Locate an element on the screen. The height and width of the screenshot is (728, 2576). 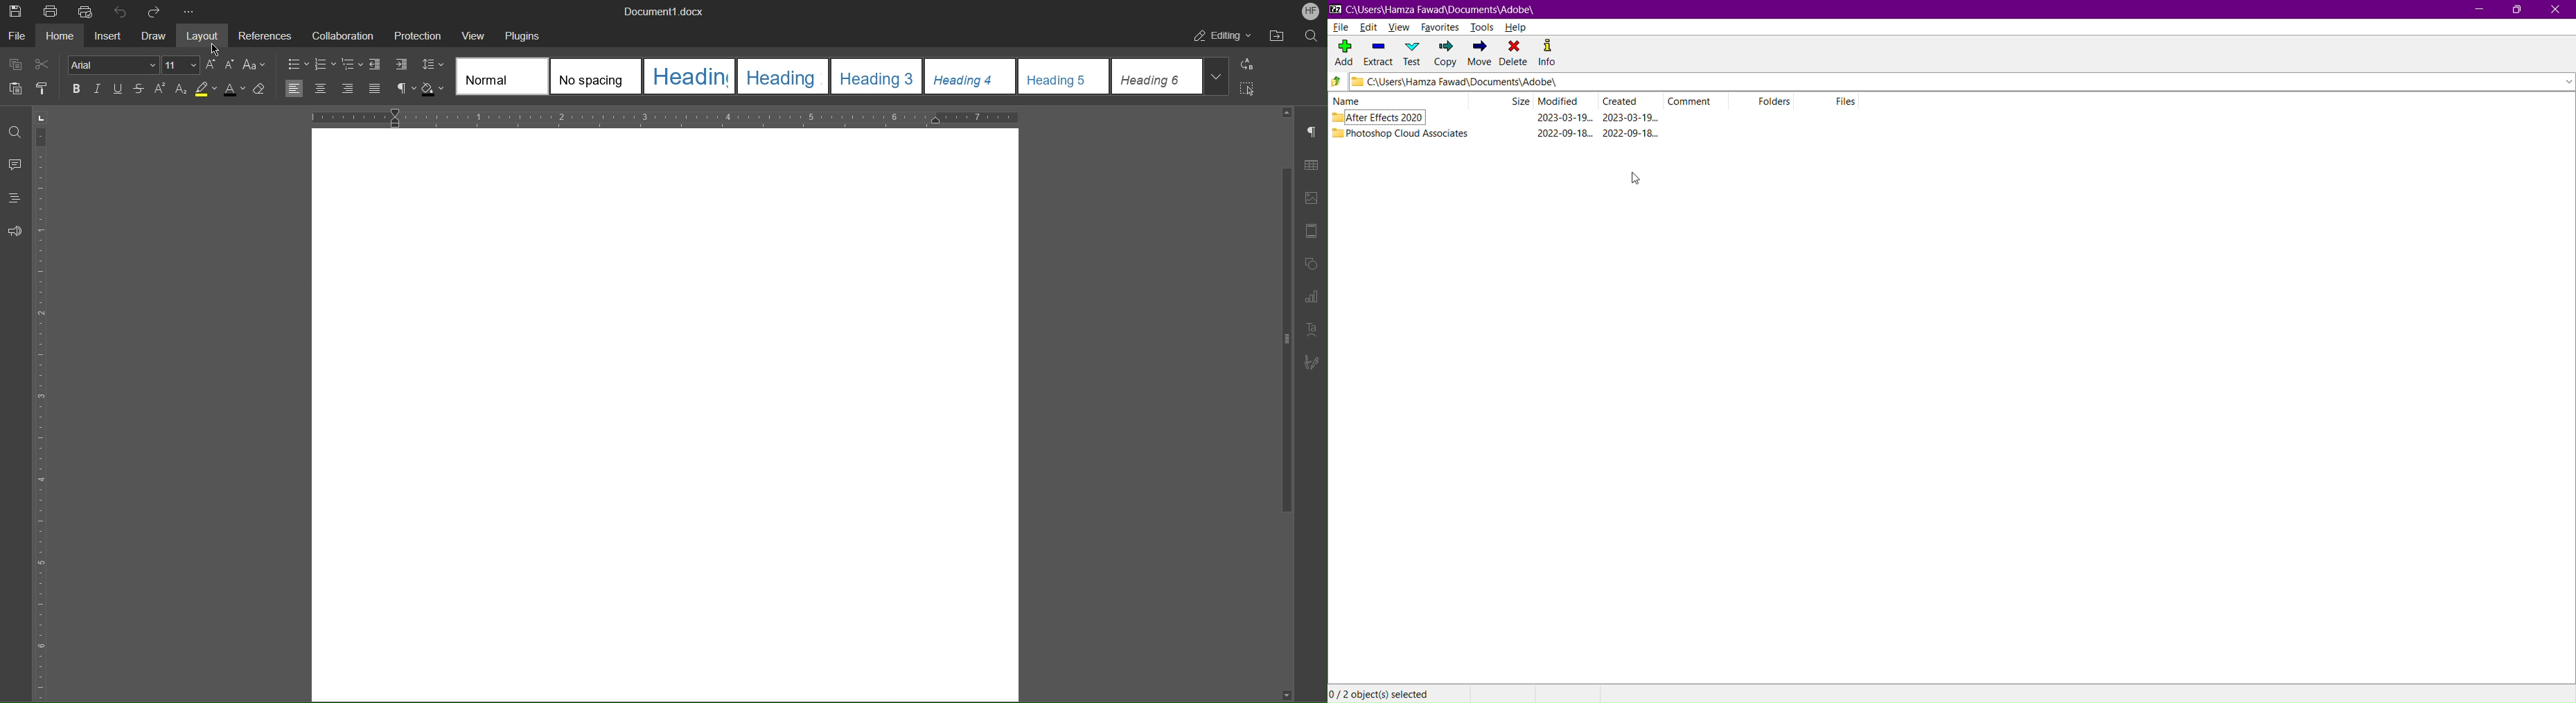
Layout is located at coordinates (205, 35).